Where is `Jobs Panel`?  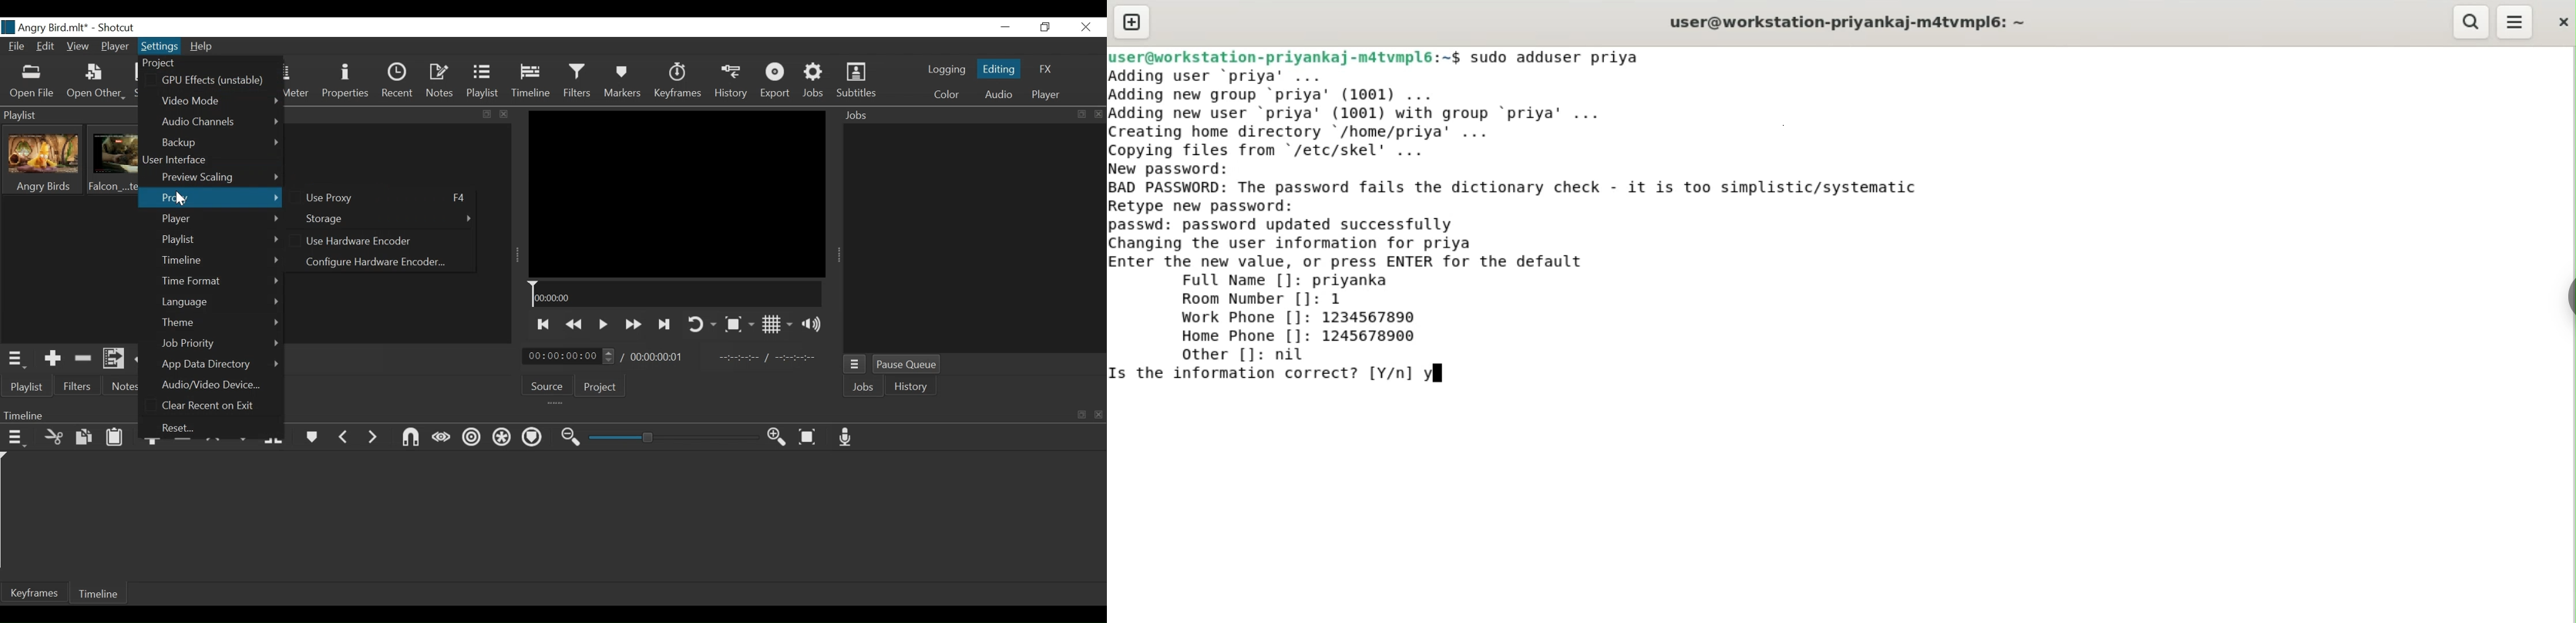
Jobs Panel is located at coordinates (975, 239).